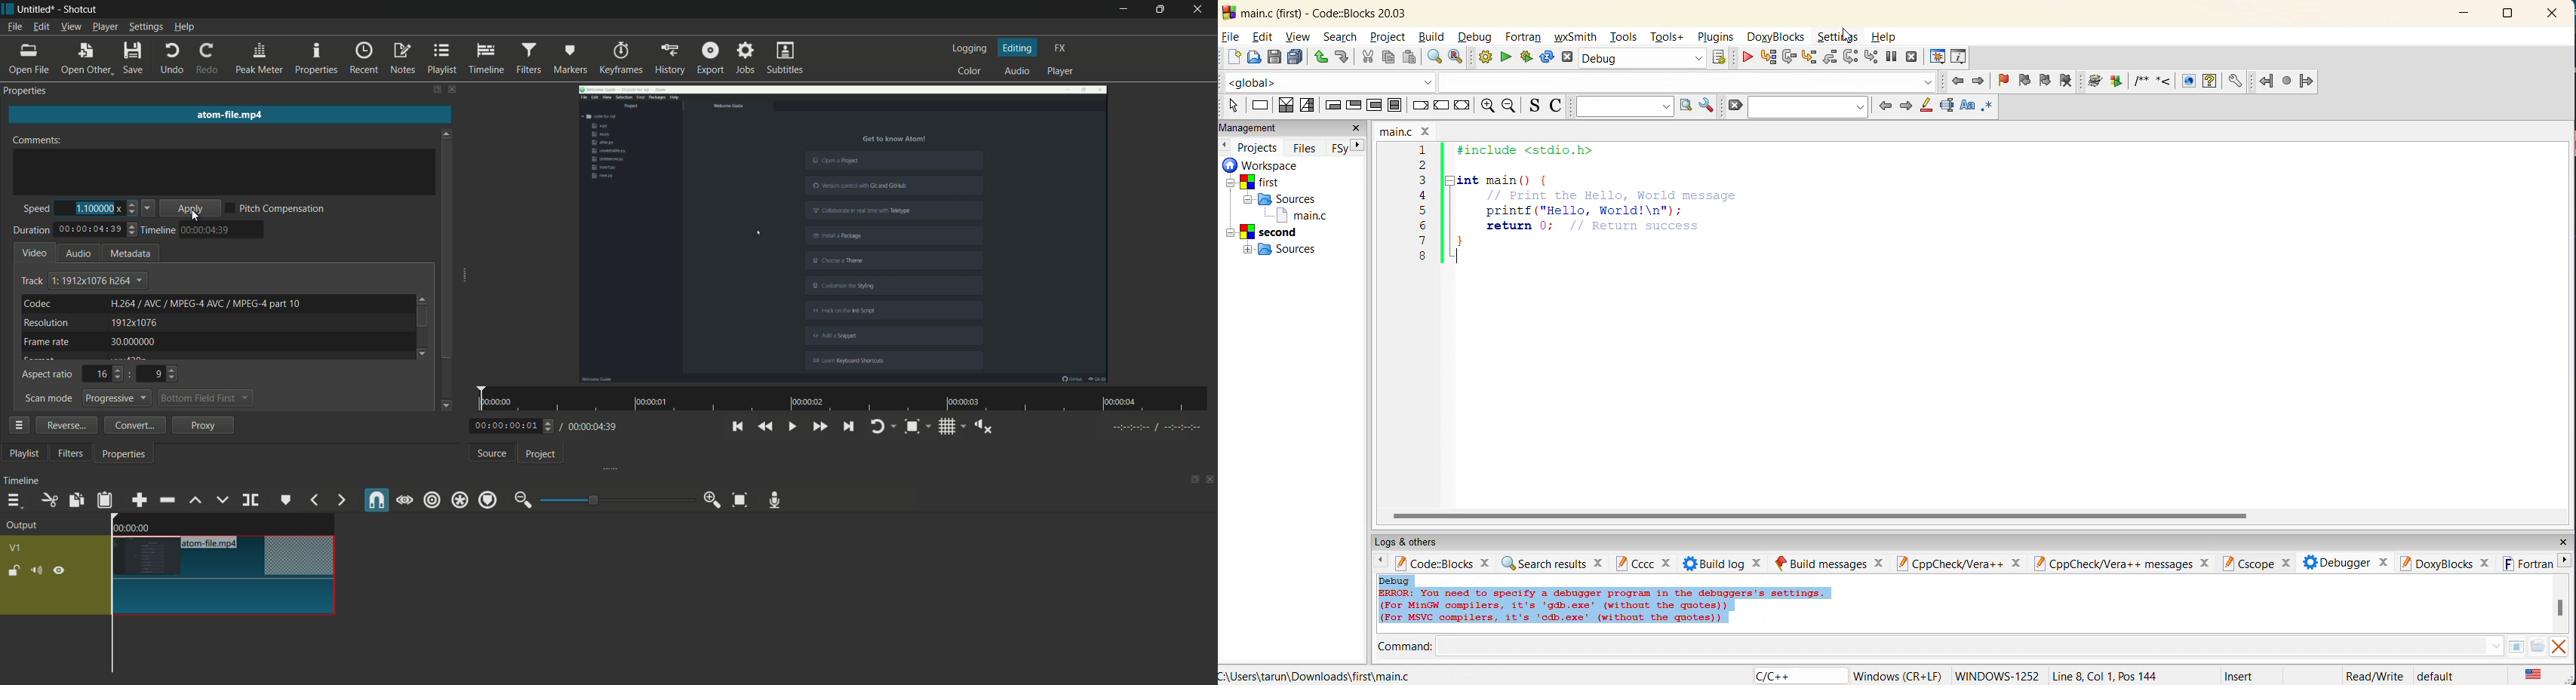  Describe the element at coordinates (72, 27) in the screenshot. I see `view menu` at that location.